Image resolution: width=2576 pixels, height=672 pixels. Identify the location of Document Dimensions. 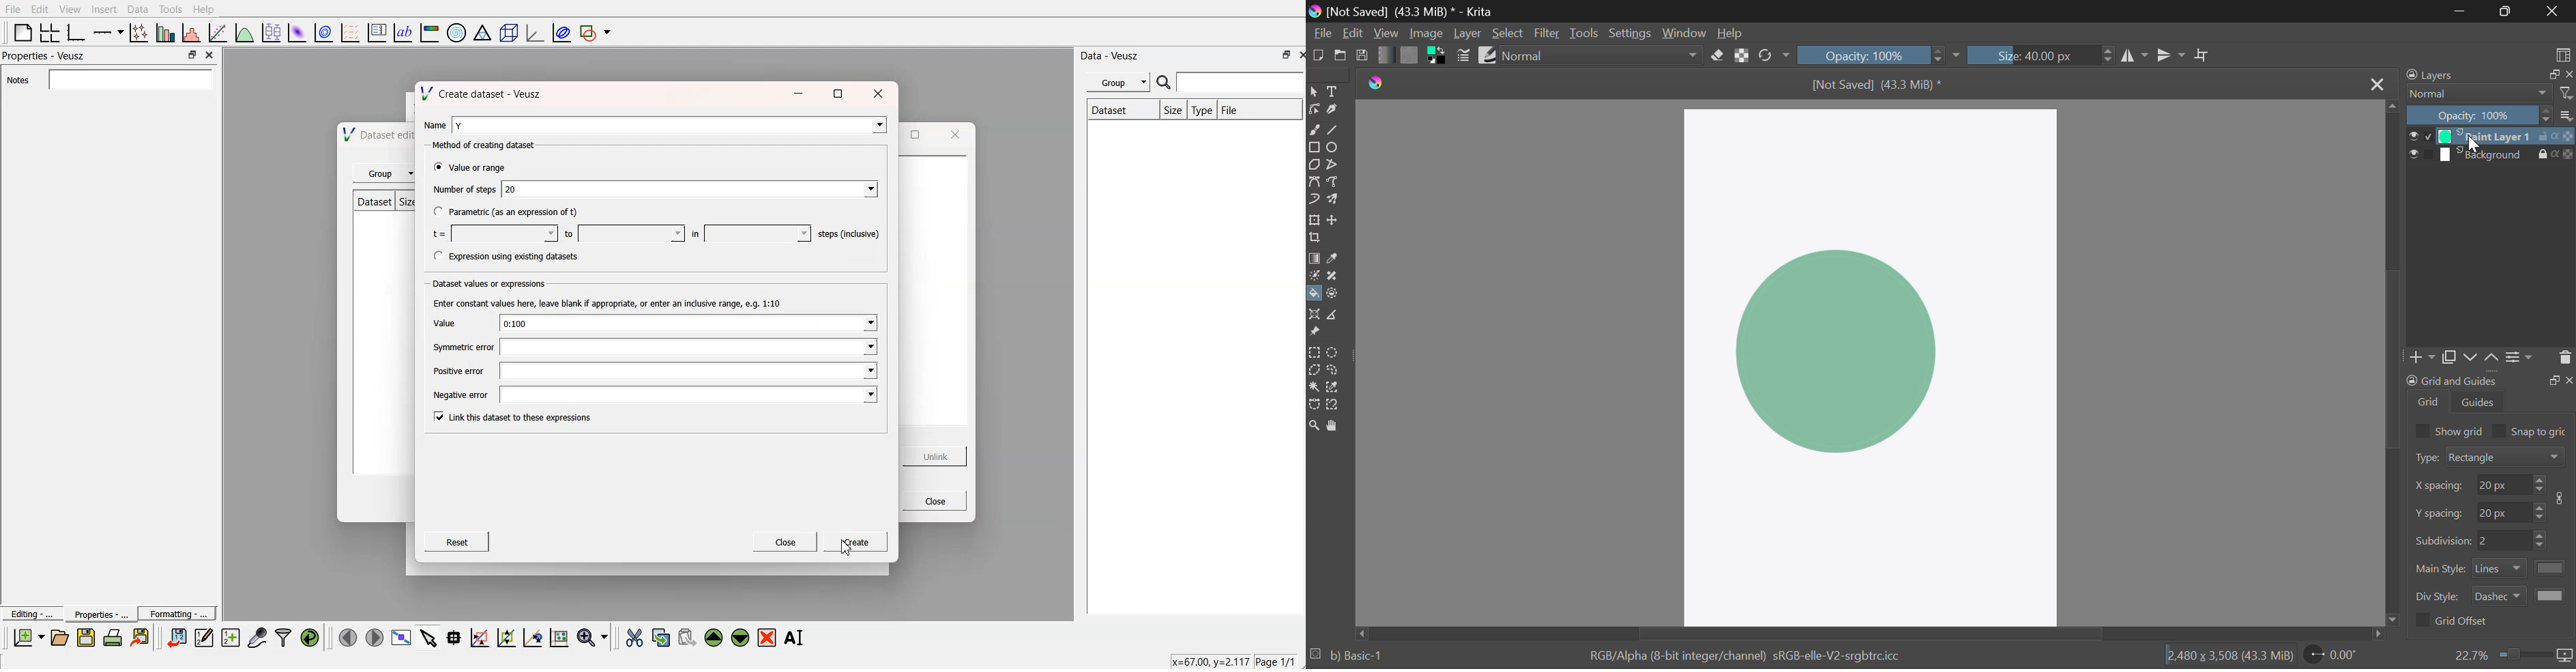
(2227, 656).